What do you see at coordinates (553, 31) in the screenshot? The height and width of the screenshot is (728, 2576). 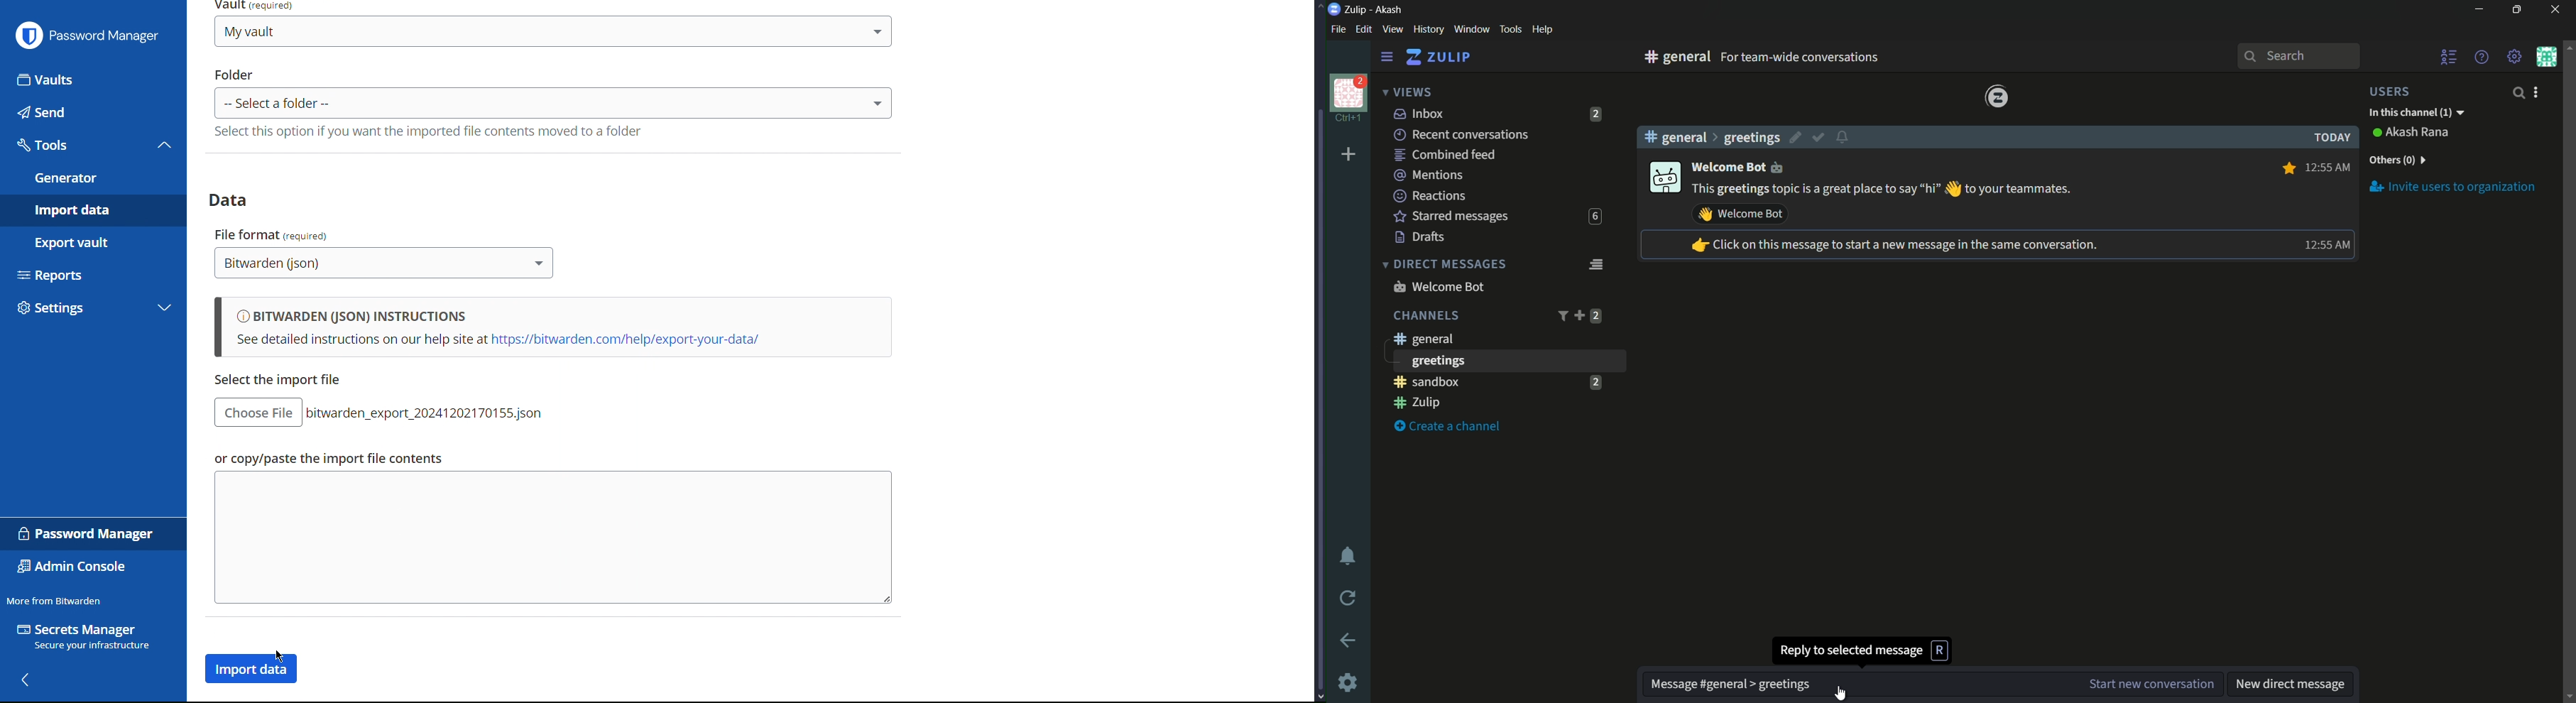 I see `select destination Vault` at bounding box center [553, 31].